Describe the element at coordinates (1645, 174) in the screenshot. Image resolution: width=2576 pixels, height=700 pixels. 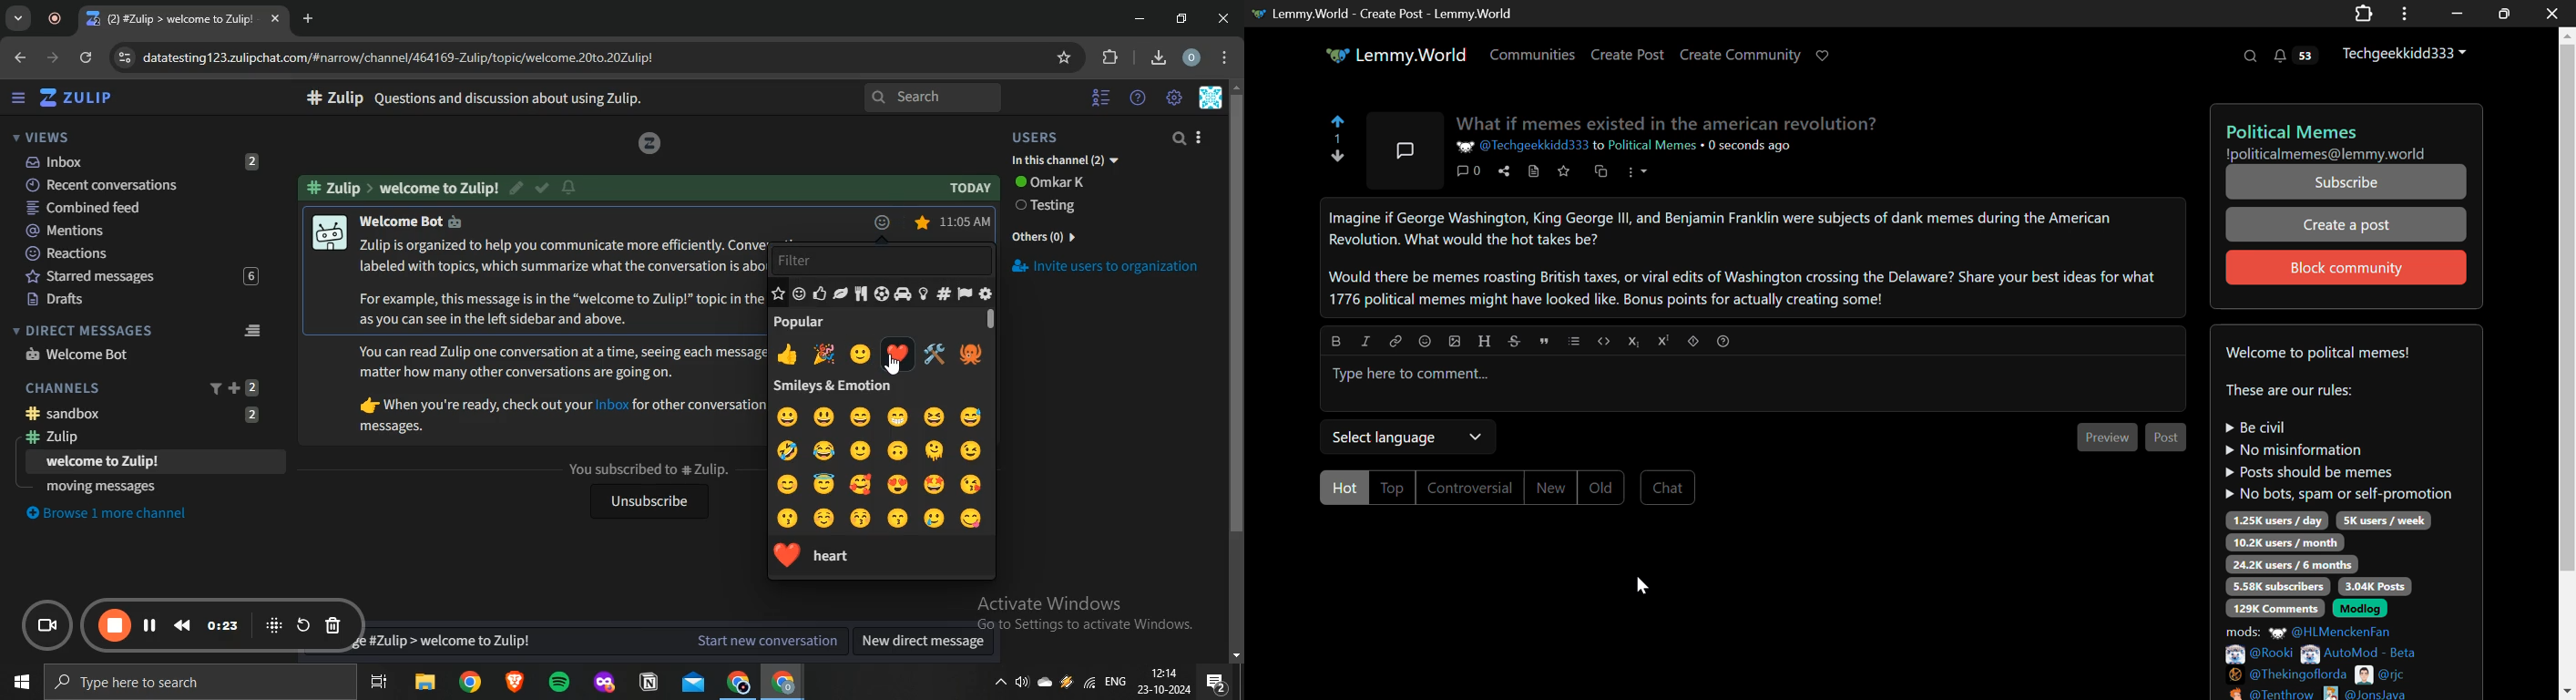
I see `Post Options` at that location.